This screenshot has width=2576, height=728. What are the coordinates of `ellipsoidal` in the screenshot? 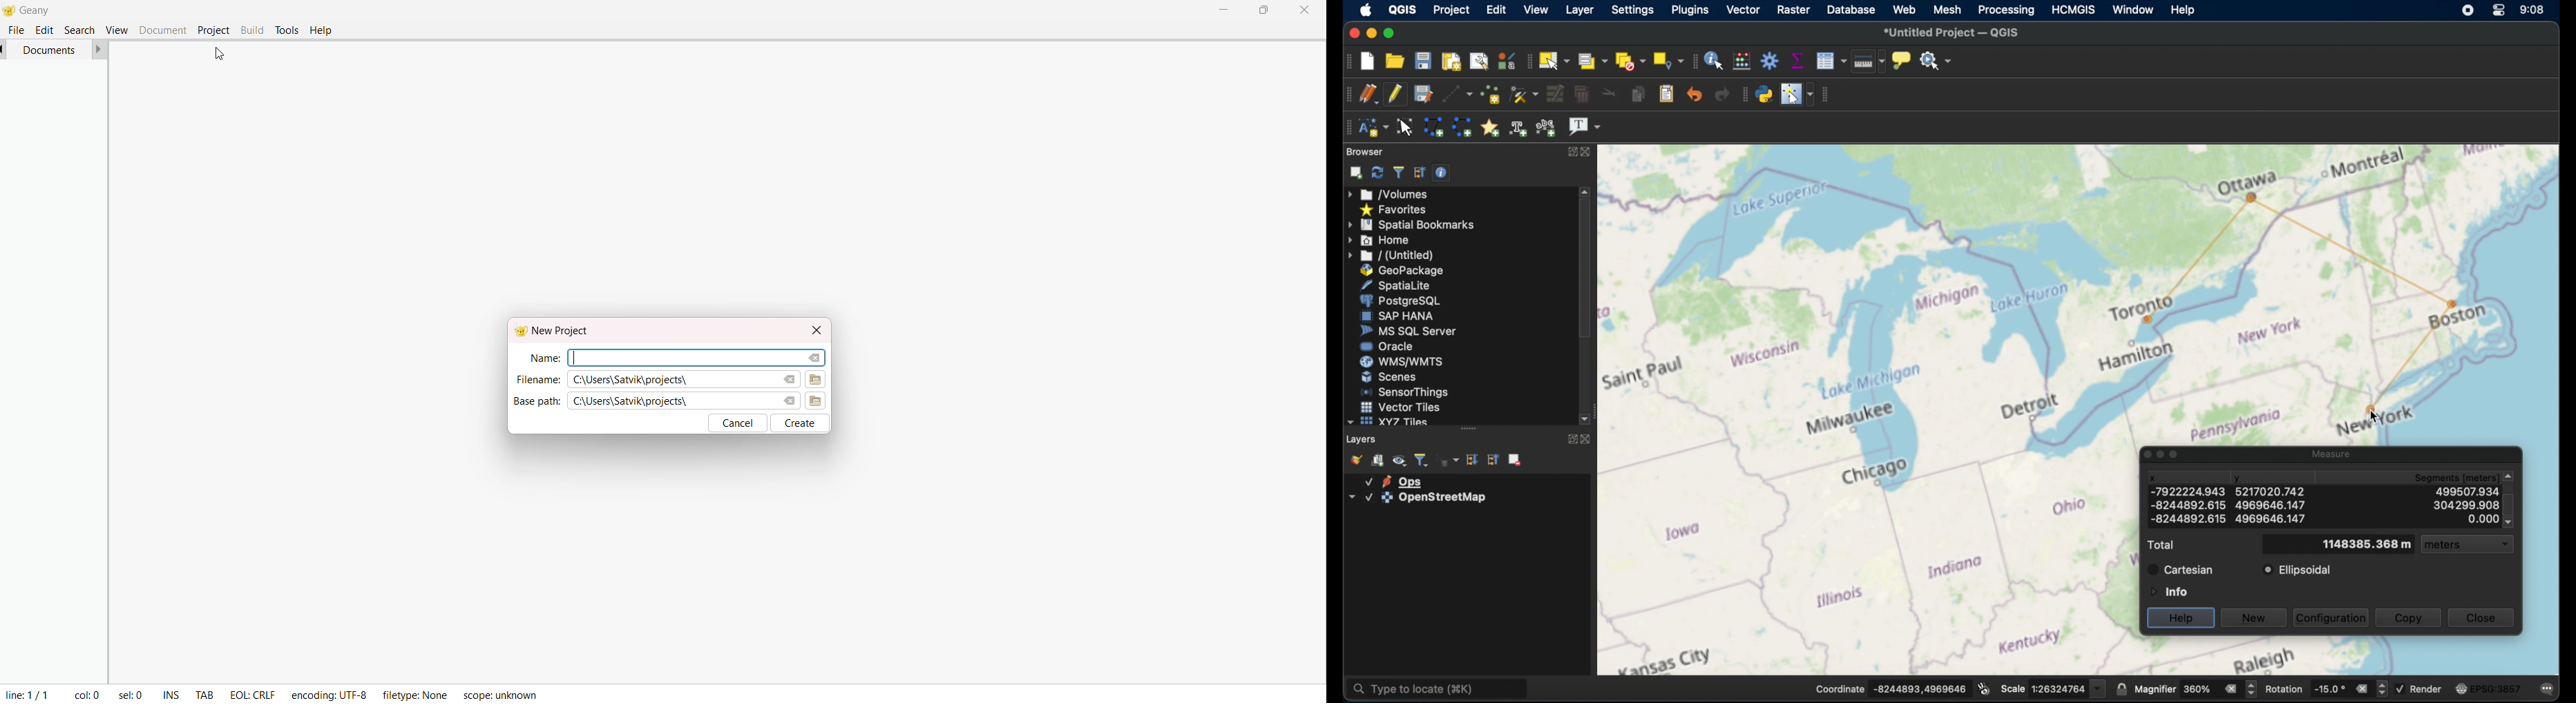 It's located at (2298, 570).